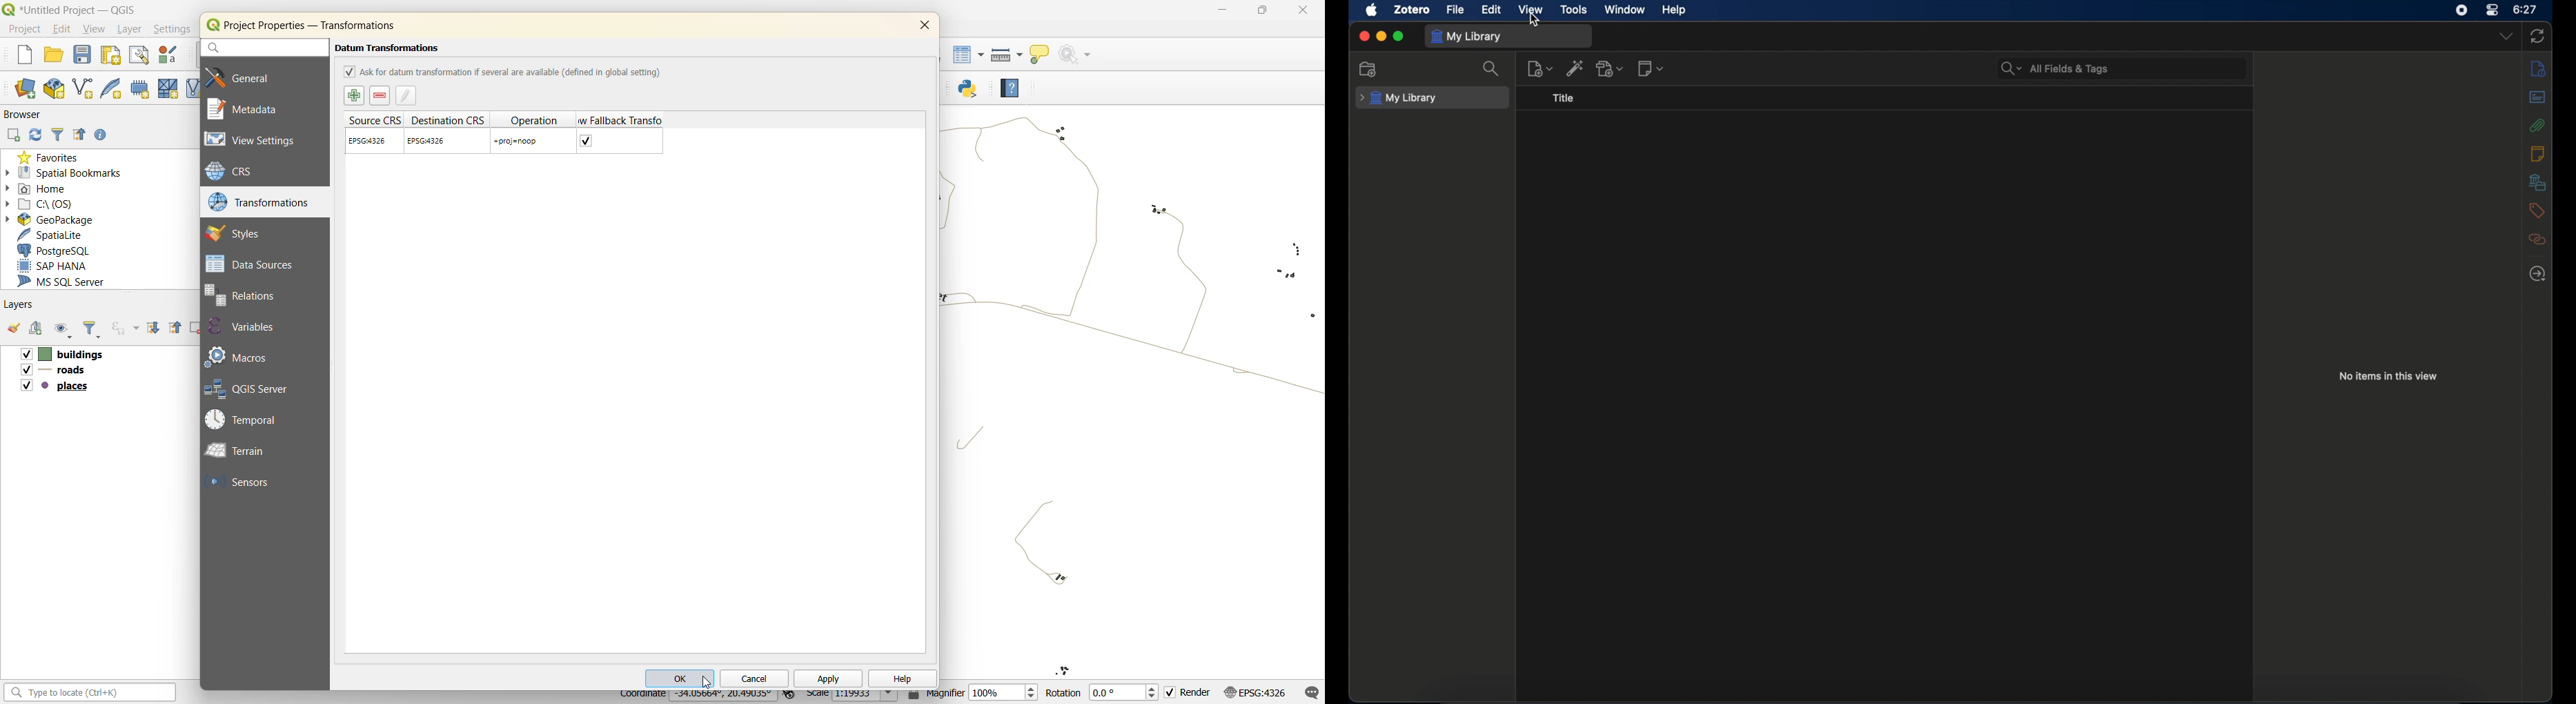 The image size is (2576, 728). What do you see at coordinates (380, 96) in the screenshot?
I see `remove datum transformations` at bounding box center [380, 96].